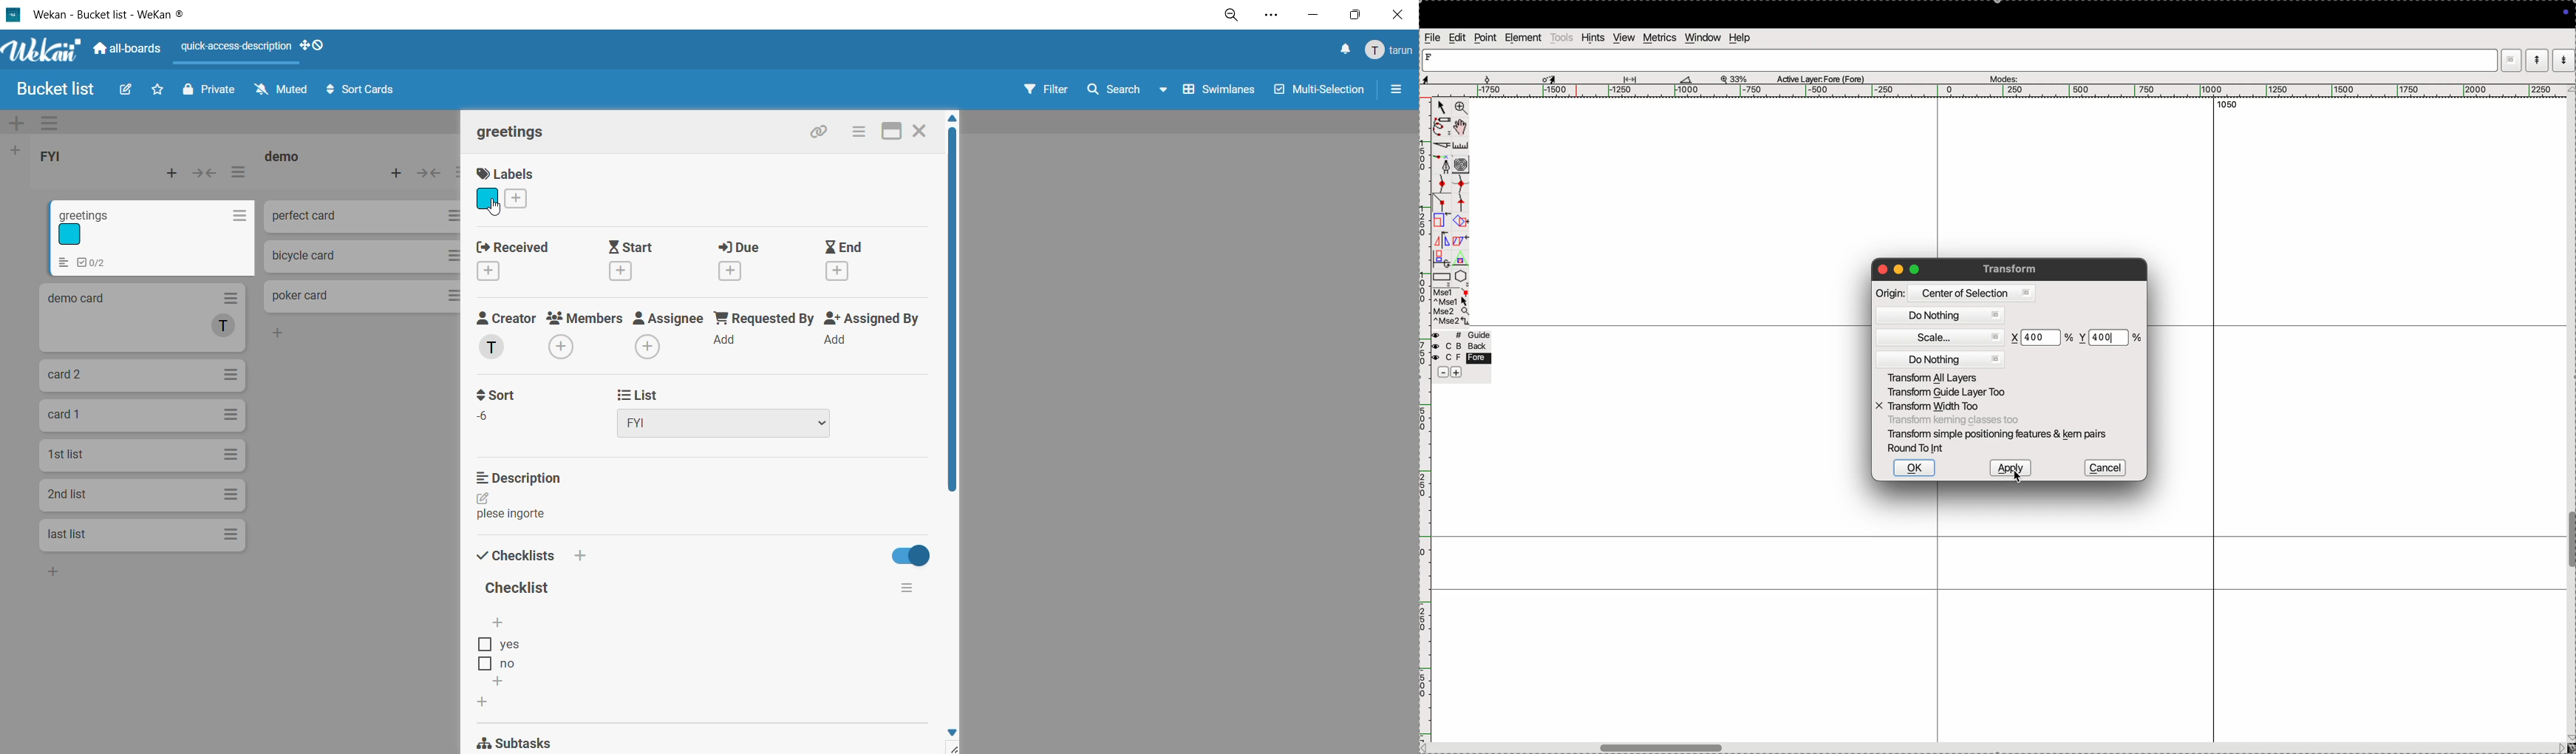  Describe the element at coordinates (508, 336) in the screenshot. I see `creator` at that location.